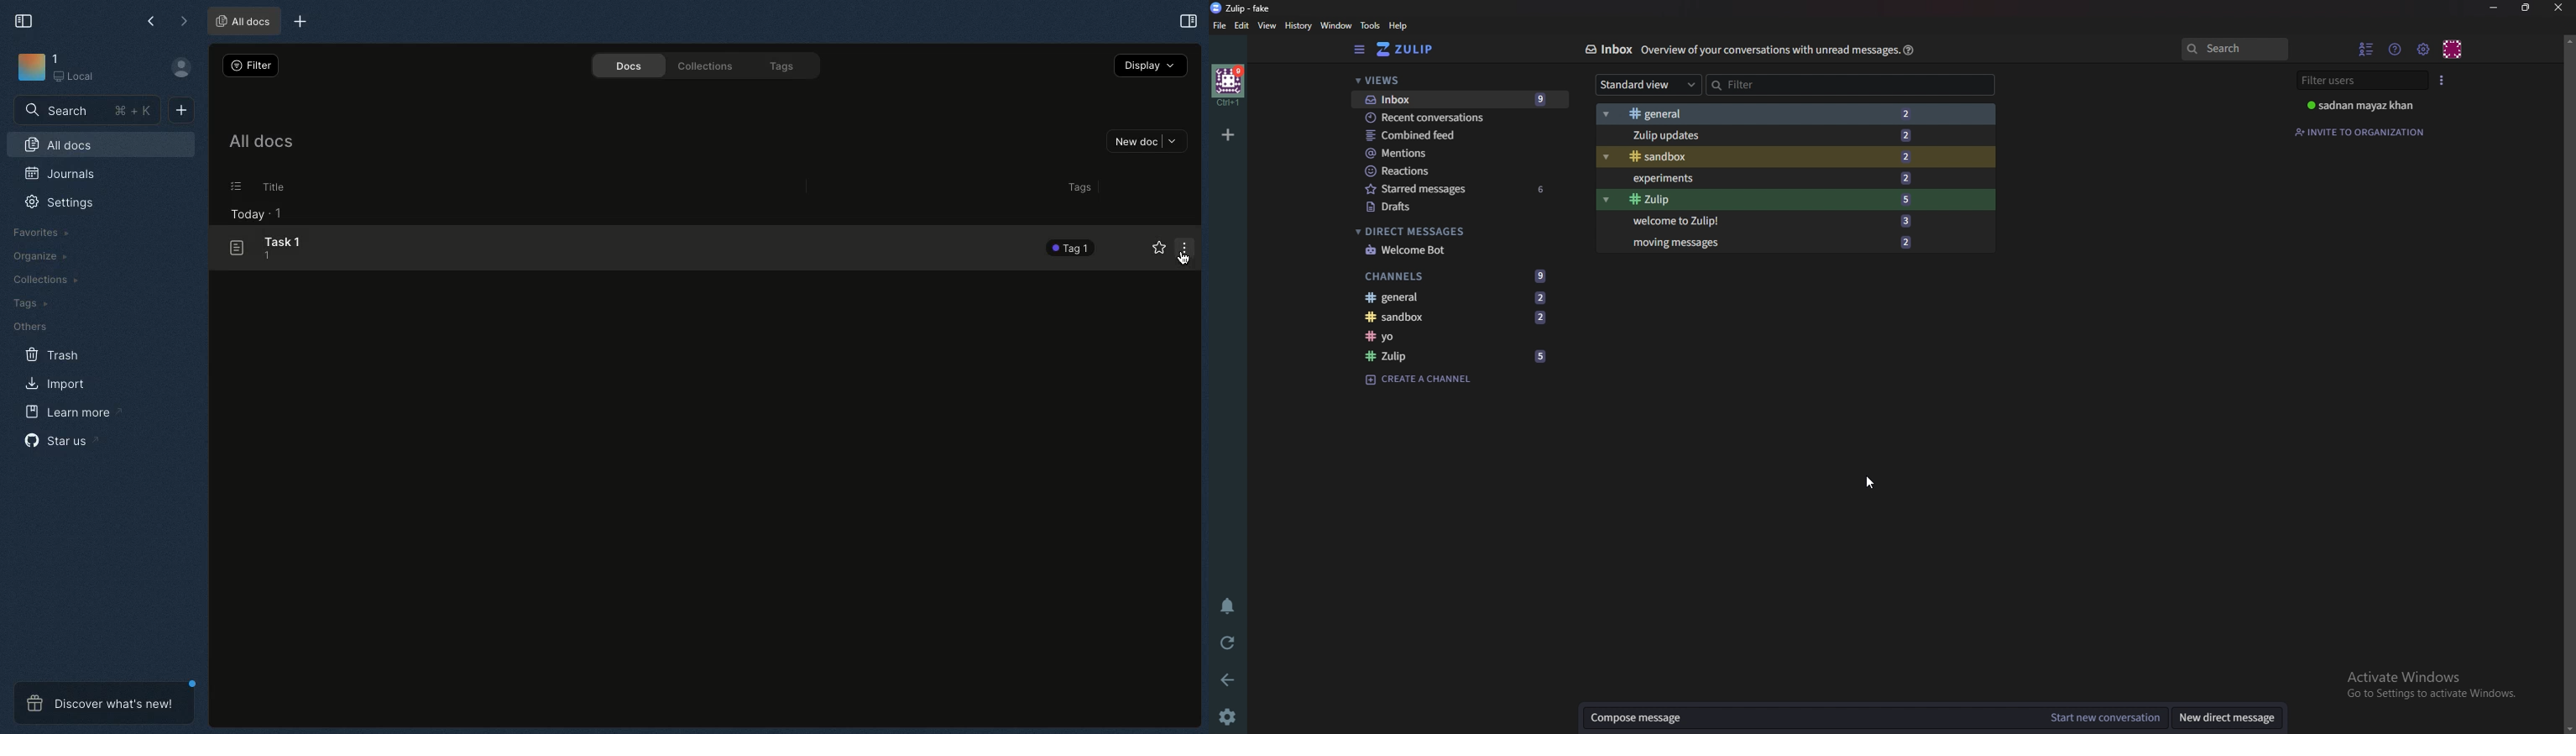 This screenshot has height=756, width=2576. Describe the element at coordinates (1871, 481) in the screenshot. I see `cursor` at that location.